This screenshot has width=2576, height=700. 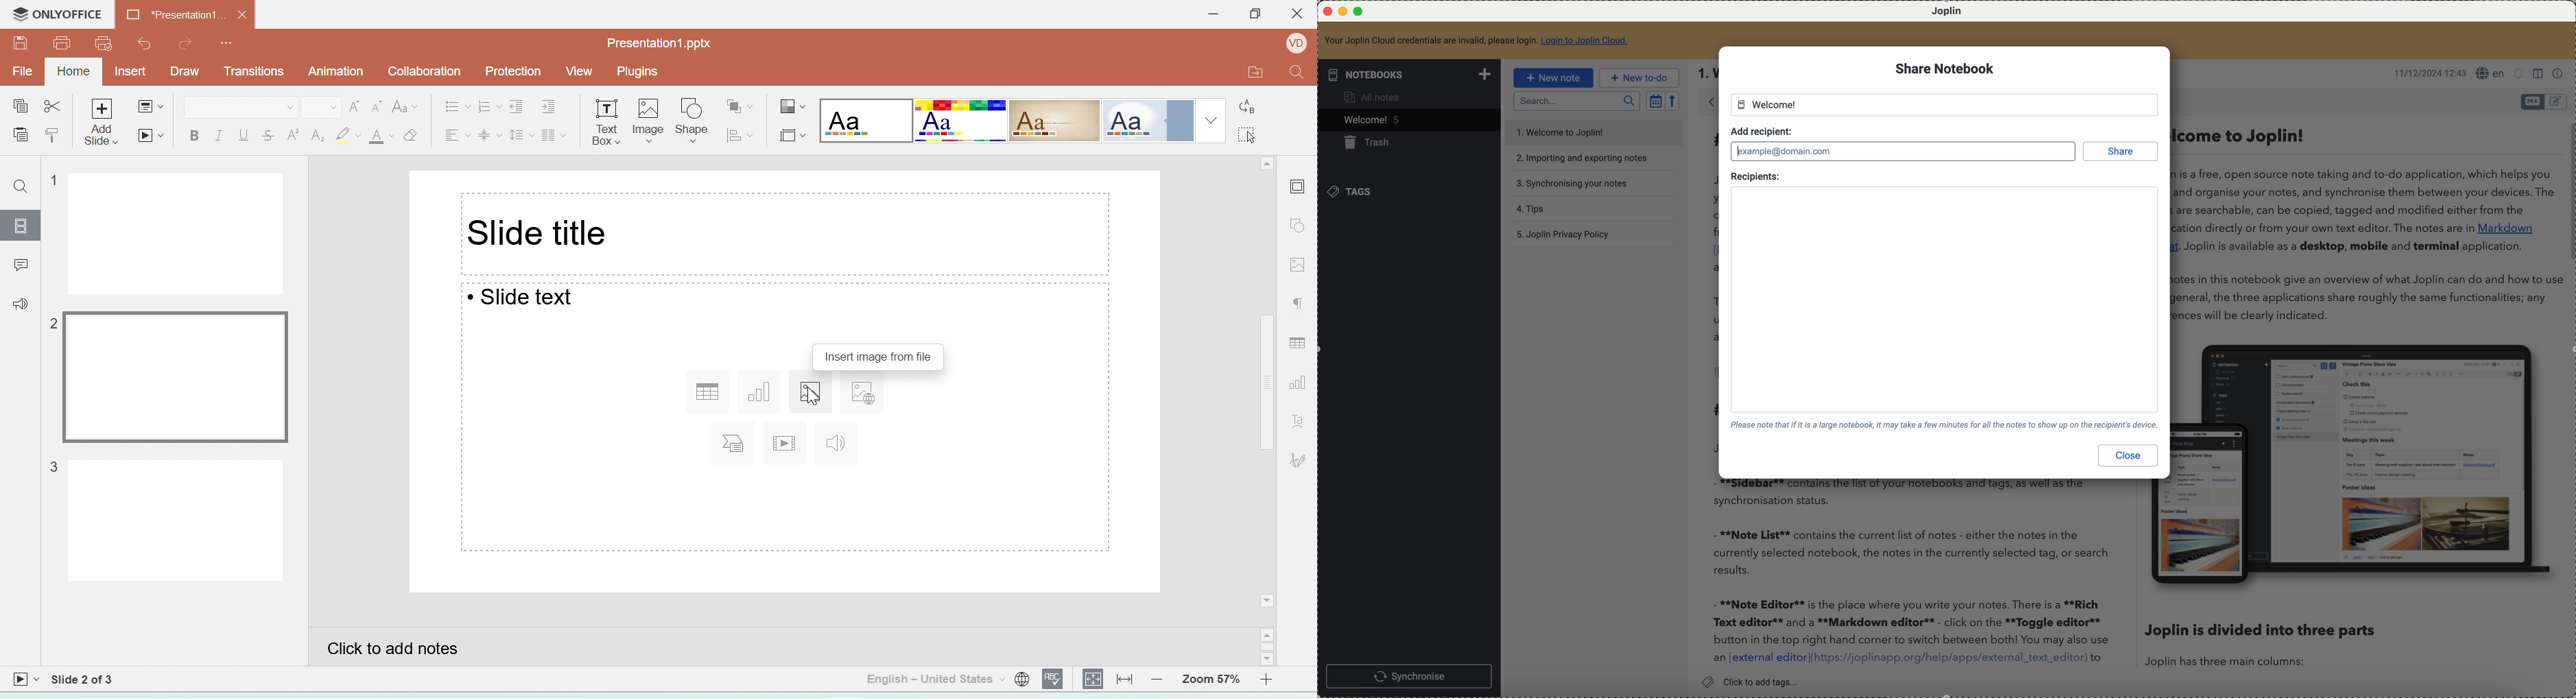 What do you see at coordinates (1412, 74) in the screenshot?
I see `notebooks` at bounding box center [1412, 74].